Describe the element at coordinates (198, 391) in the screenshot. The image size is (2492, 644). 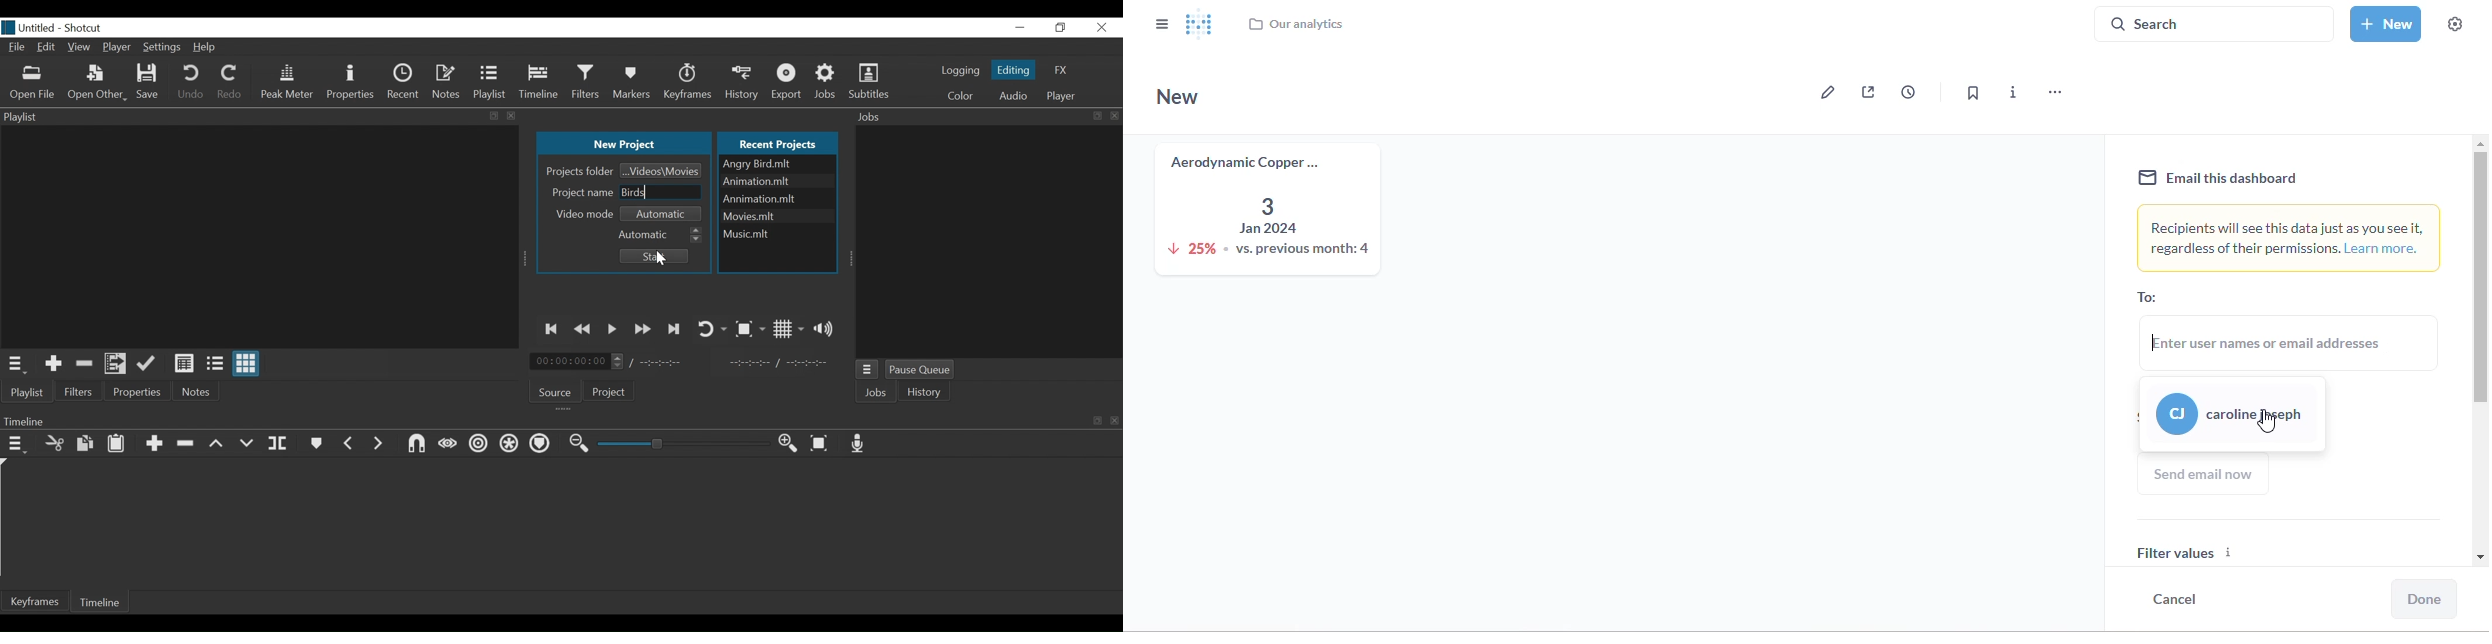
I see `Notes` at that location.